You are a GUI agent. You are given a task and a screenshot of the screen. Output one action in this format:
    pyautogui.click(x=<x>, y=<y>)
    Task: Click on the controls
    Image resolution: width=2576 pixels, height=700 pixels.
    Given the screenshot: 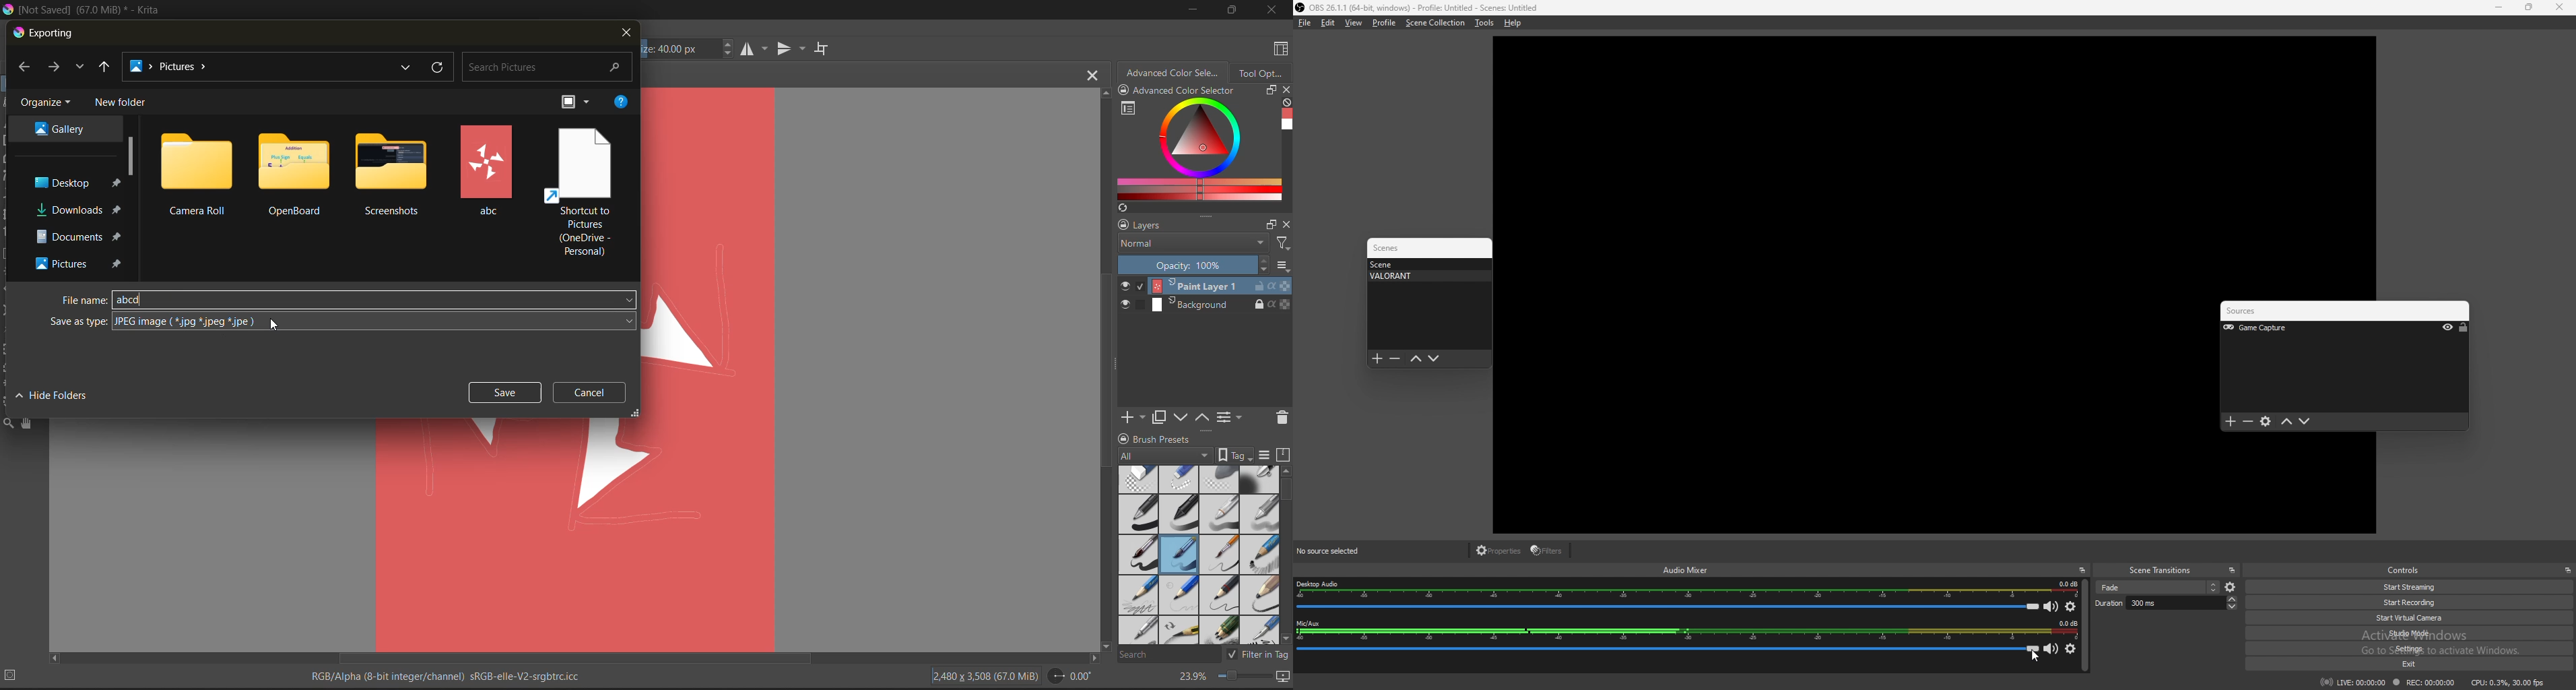 What is the action you would take?
    pyautogui.click(x=2408, y=570)
    